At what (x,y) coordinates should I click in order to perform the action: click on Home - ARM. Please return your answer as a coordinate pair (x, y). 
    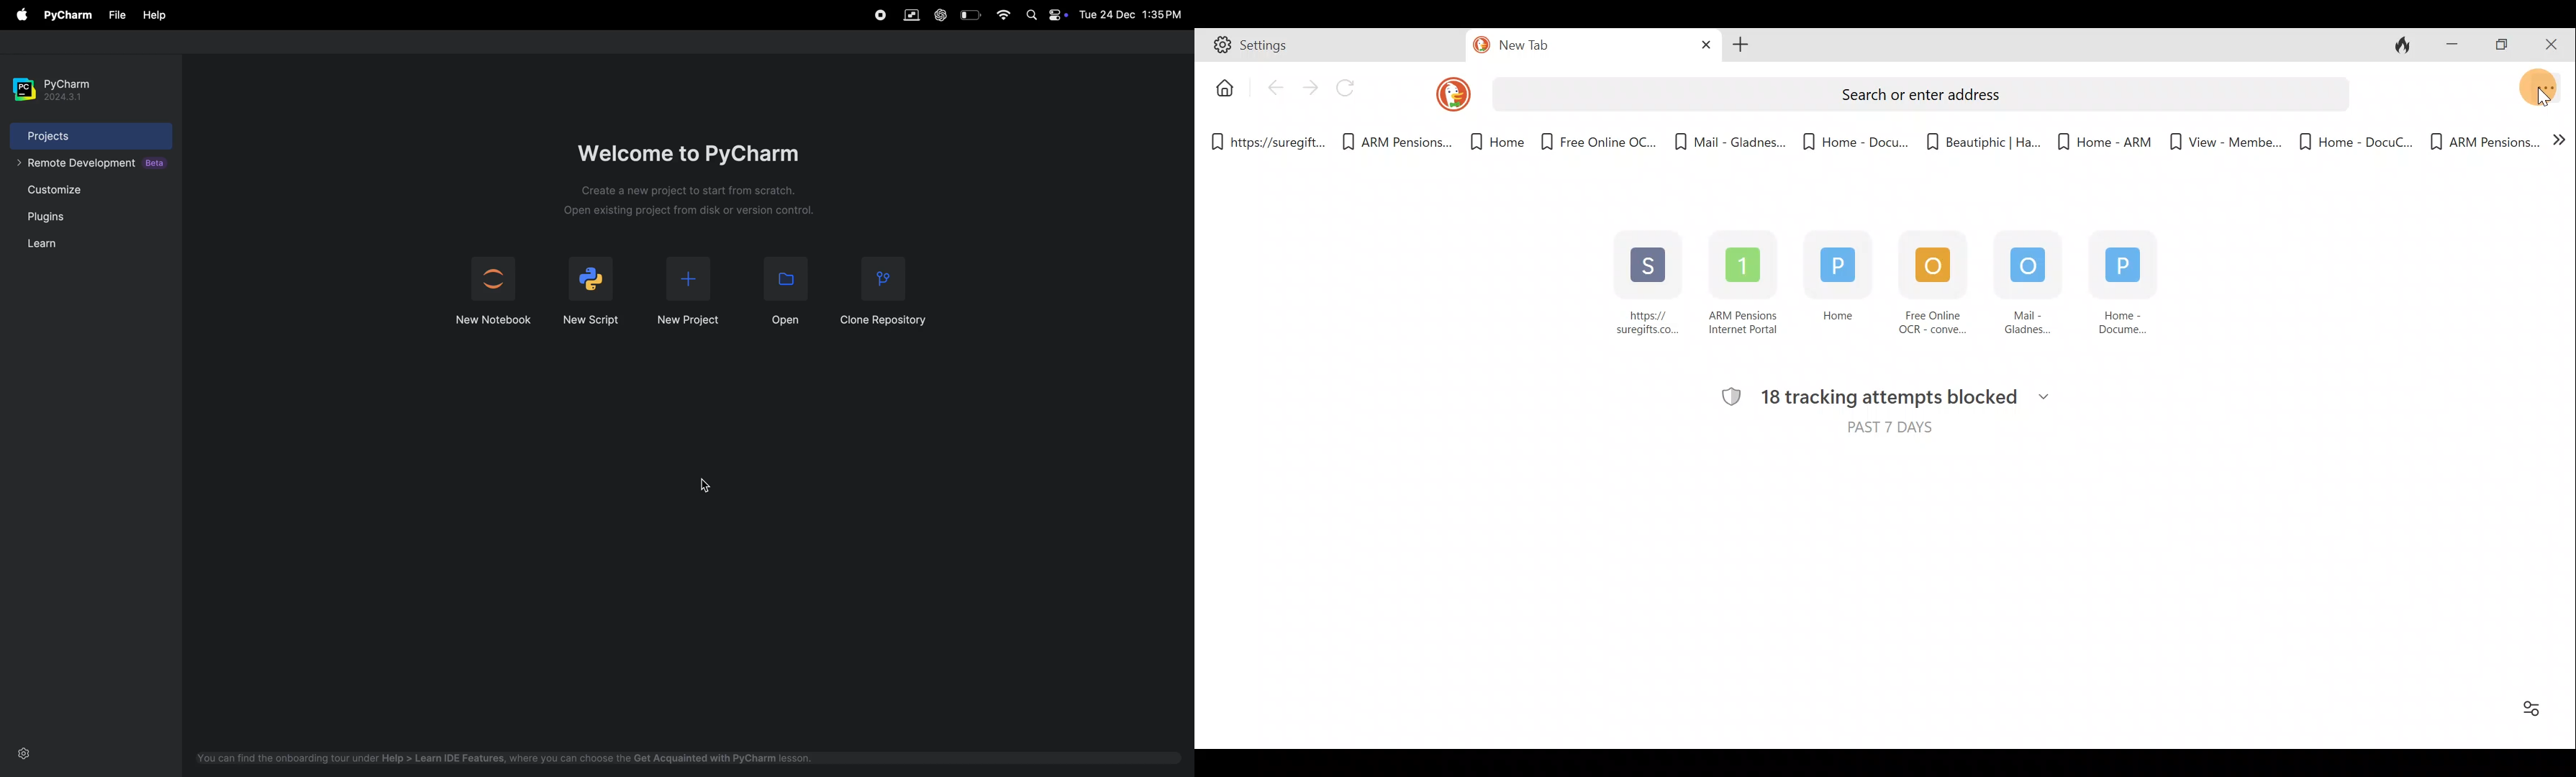
    Looking at the image, I should click on (2096, 137).